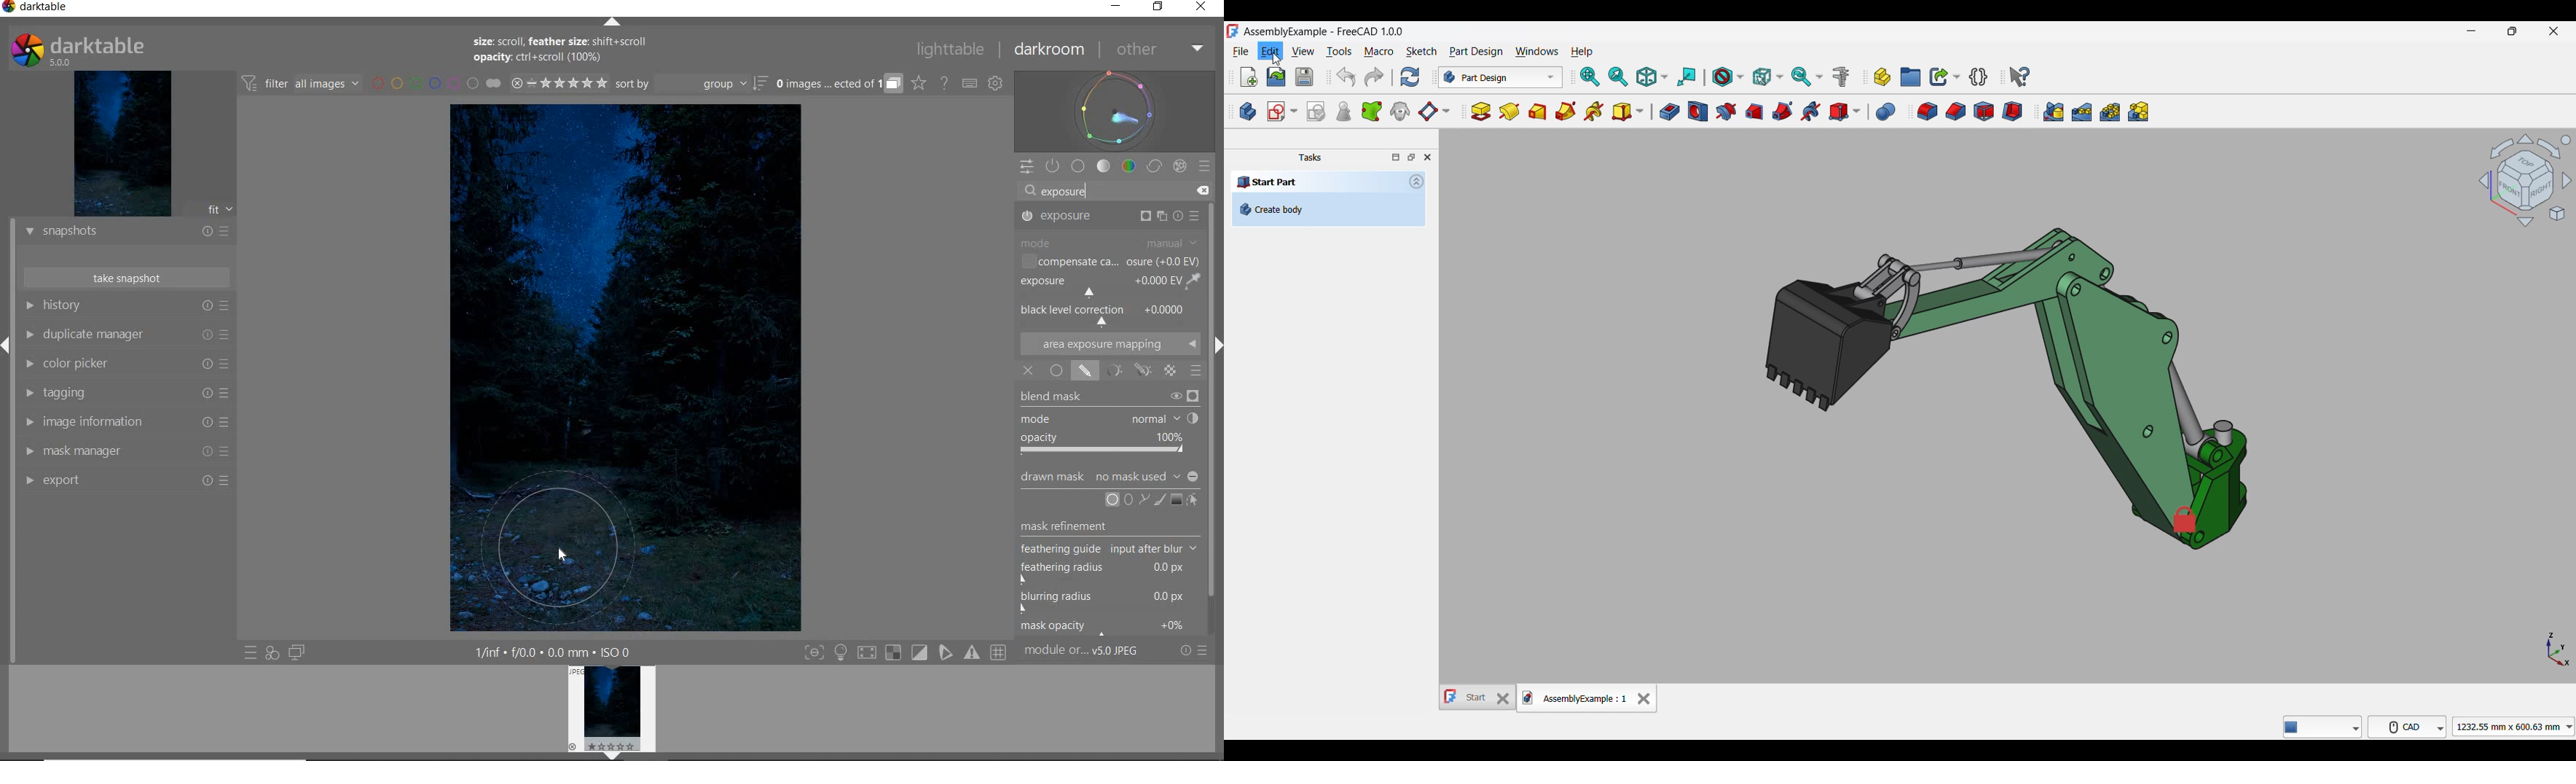 Image resolution: width=2576 pixels, height=784 pixels. Describe the element at coordinates (1155, 165) in the screenshot. I see `CORRECT` at that location.